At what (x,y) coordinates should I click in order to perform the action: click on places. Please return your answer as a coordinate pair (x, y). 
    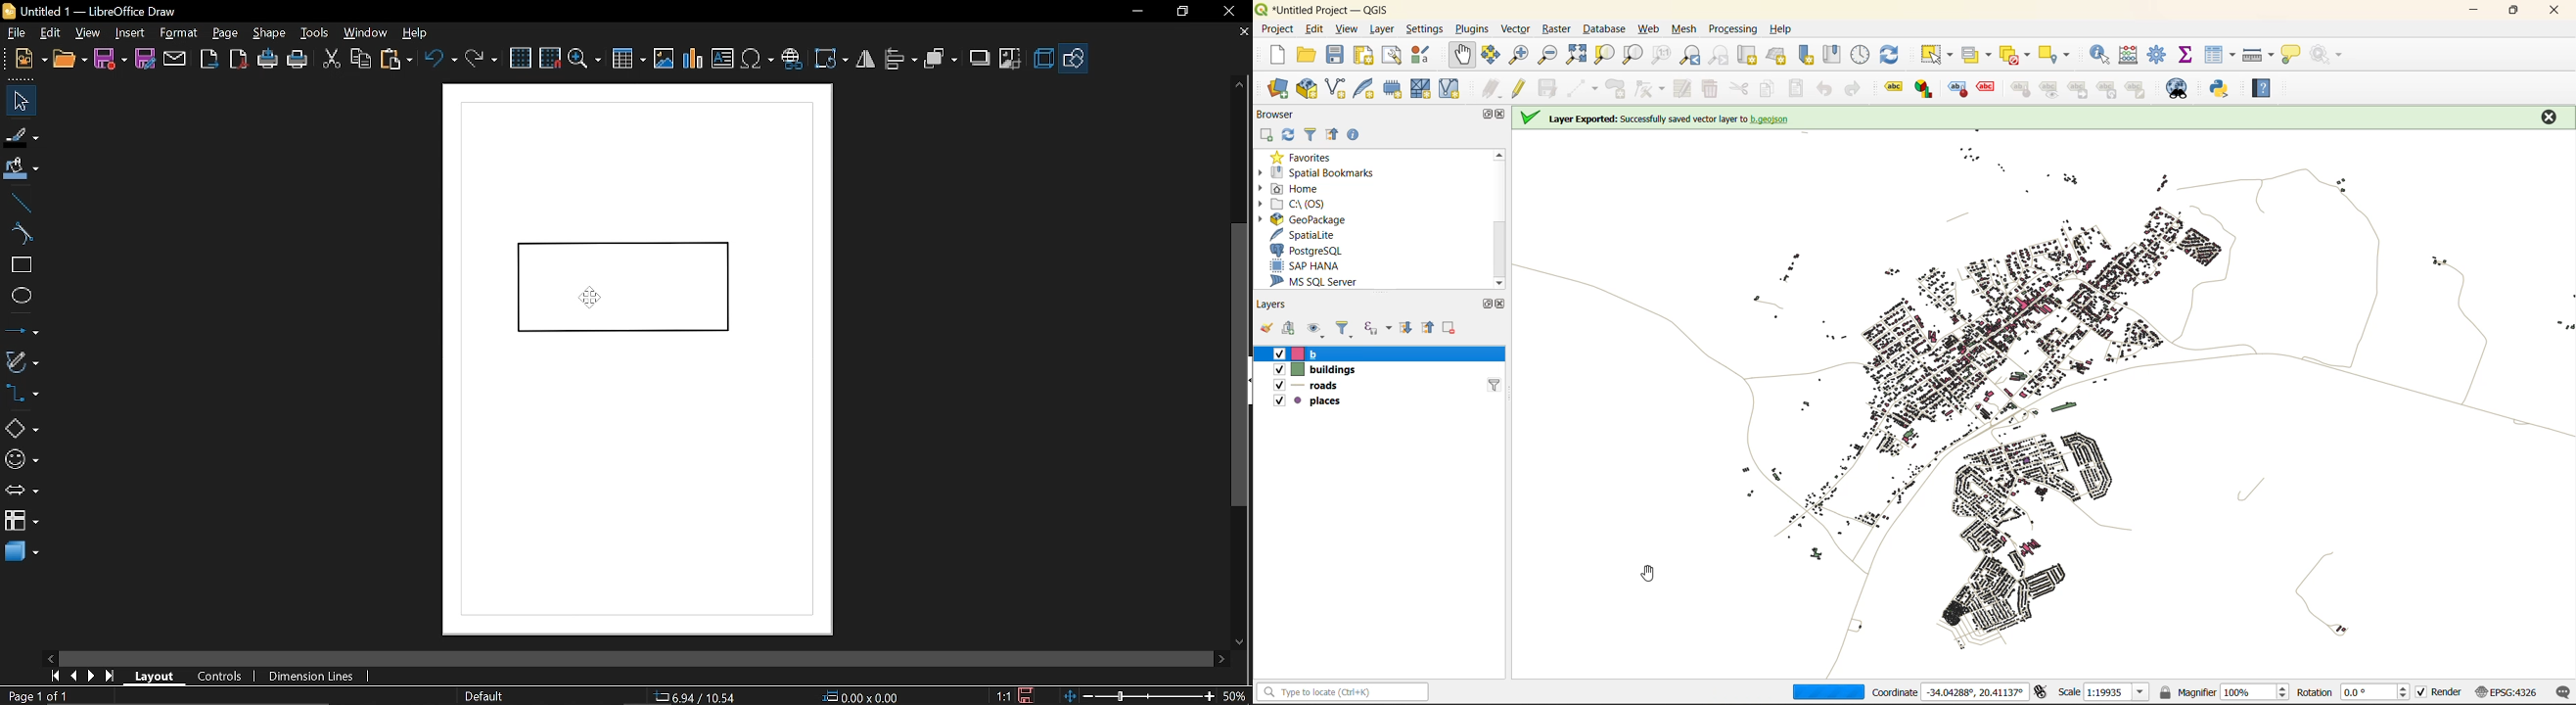
    Looking at the image, I should click on (1302, 400).